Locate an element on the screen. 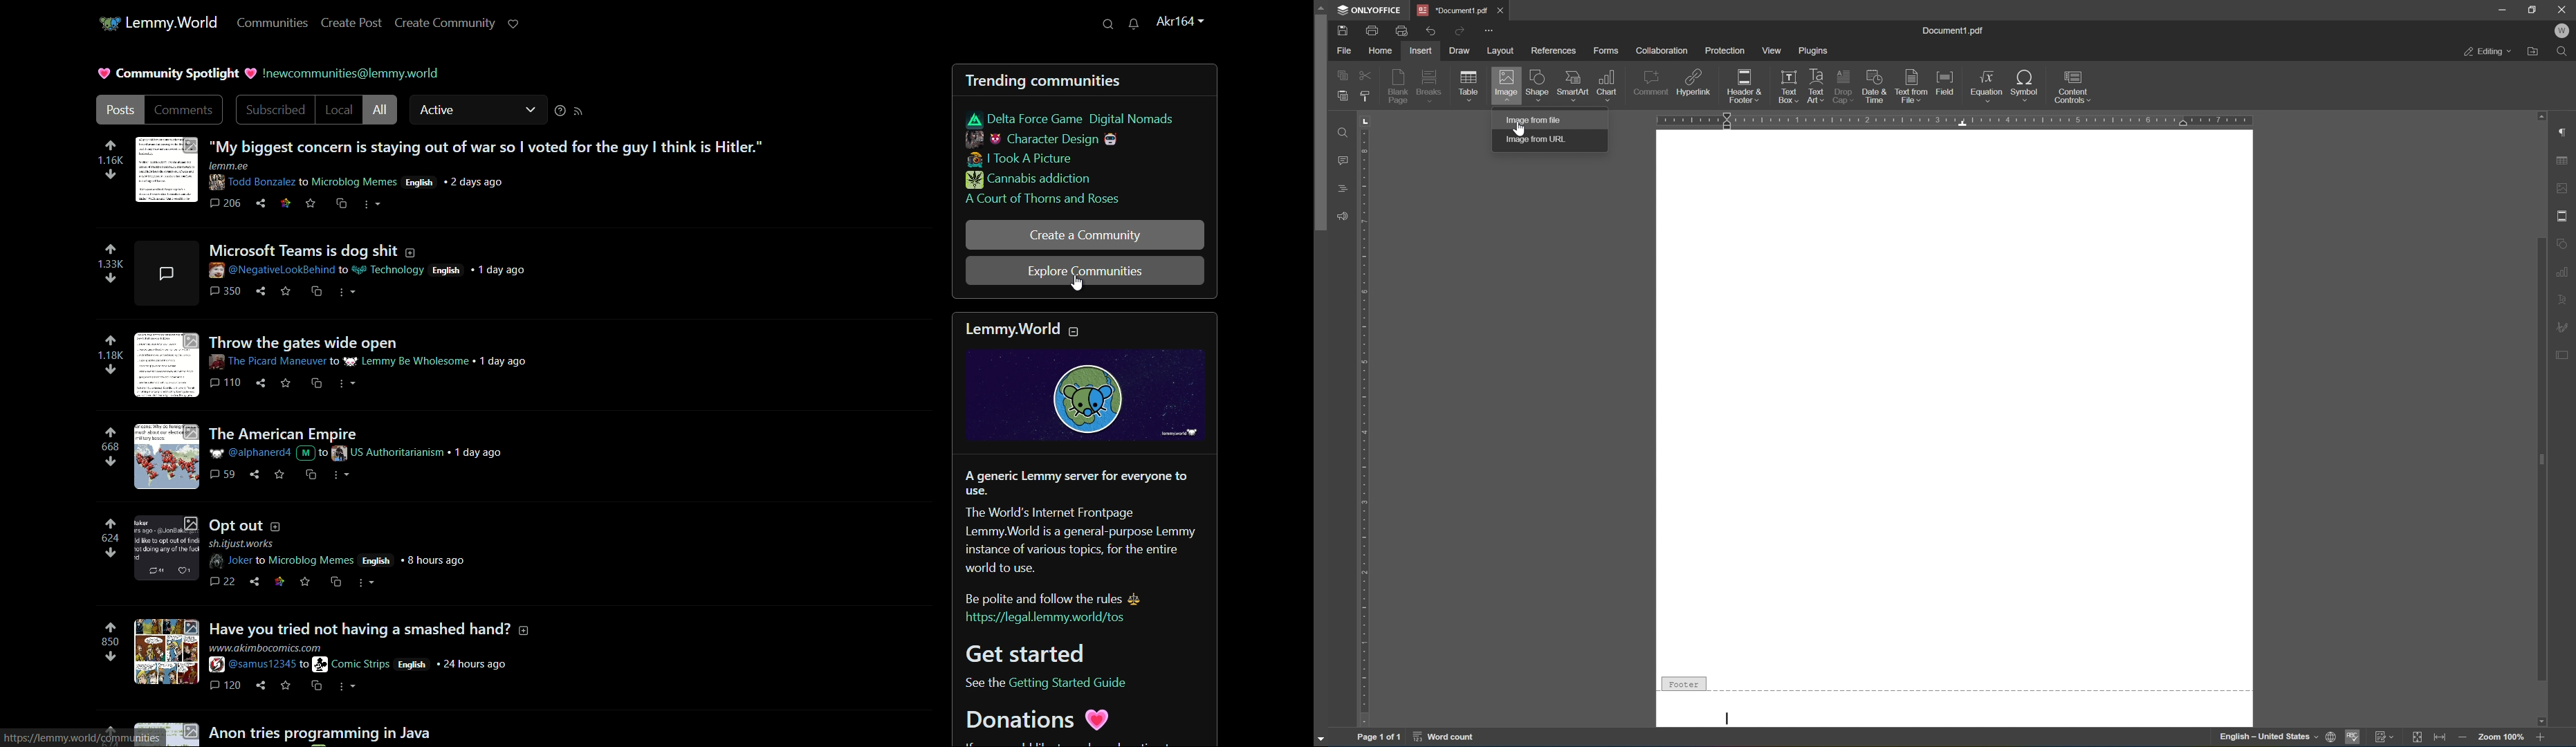 This screenshot has height=756, width=2576. share is located at coordinates (263, 204).